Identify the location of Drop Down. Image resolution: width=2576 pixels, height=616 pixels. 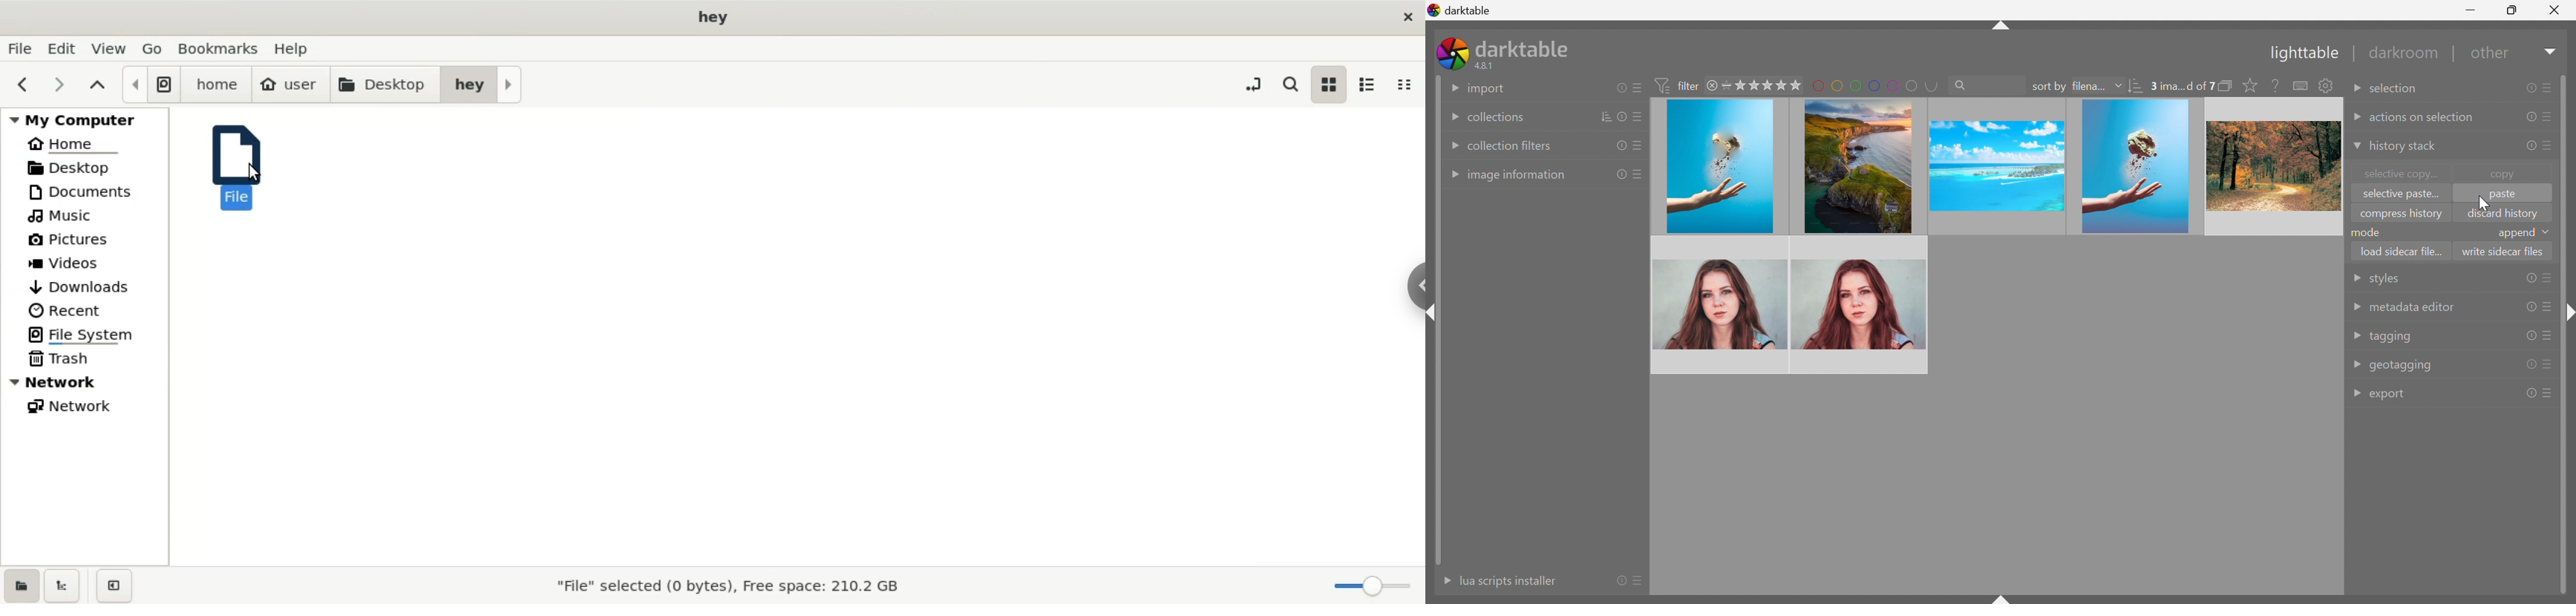
(2355, 147).